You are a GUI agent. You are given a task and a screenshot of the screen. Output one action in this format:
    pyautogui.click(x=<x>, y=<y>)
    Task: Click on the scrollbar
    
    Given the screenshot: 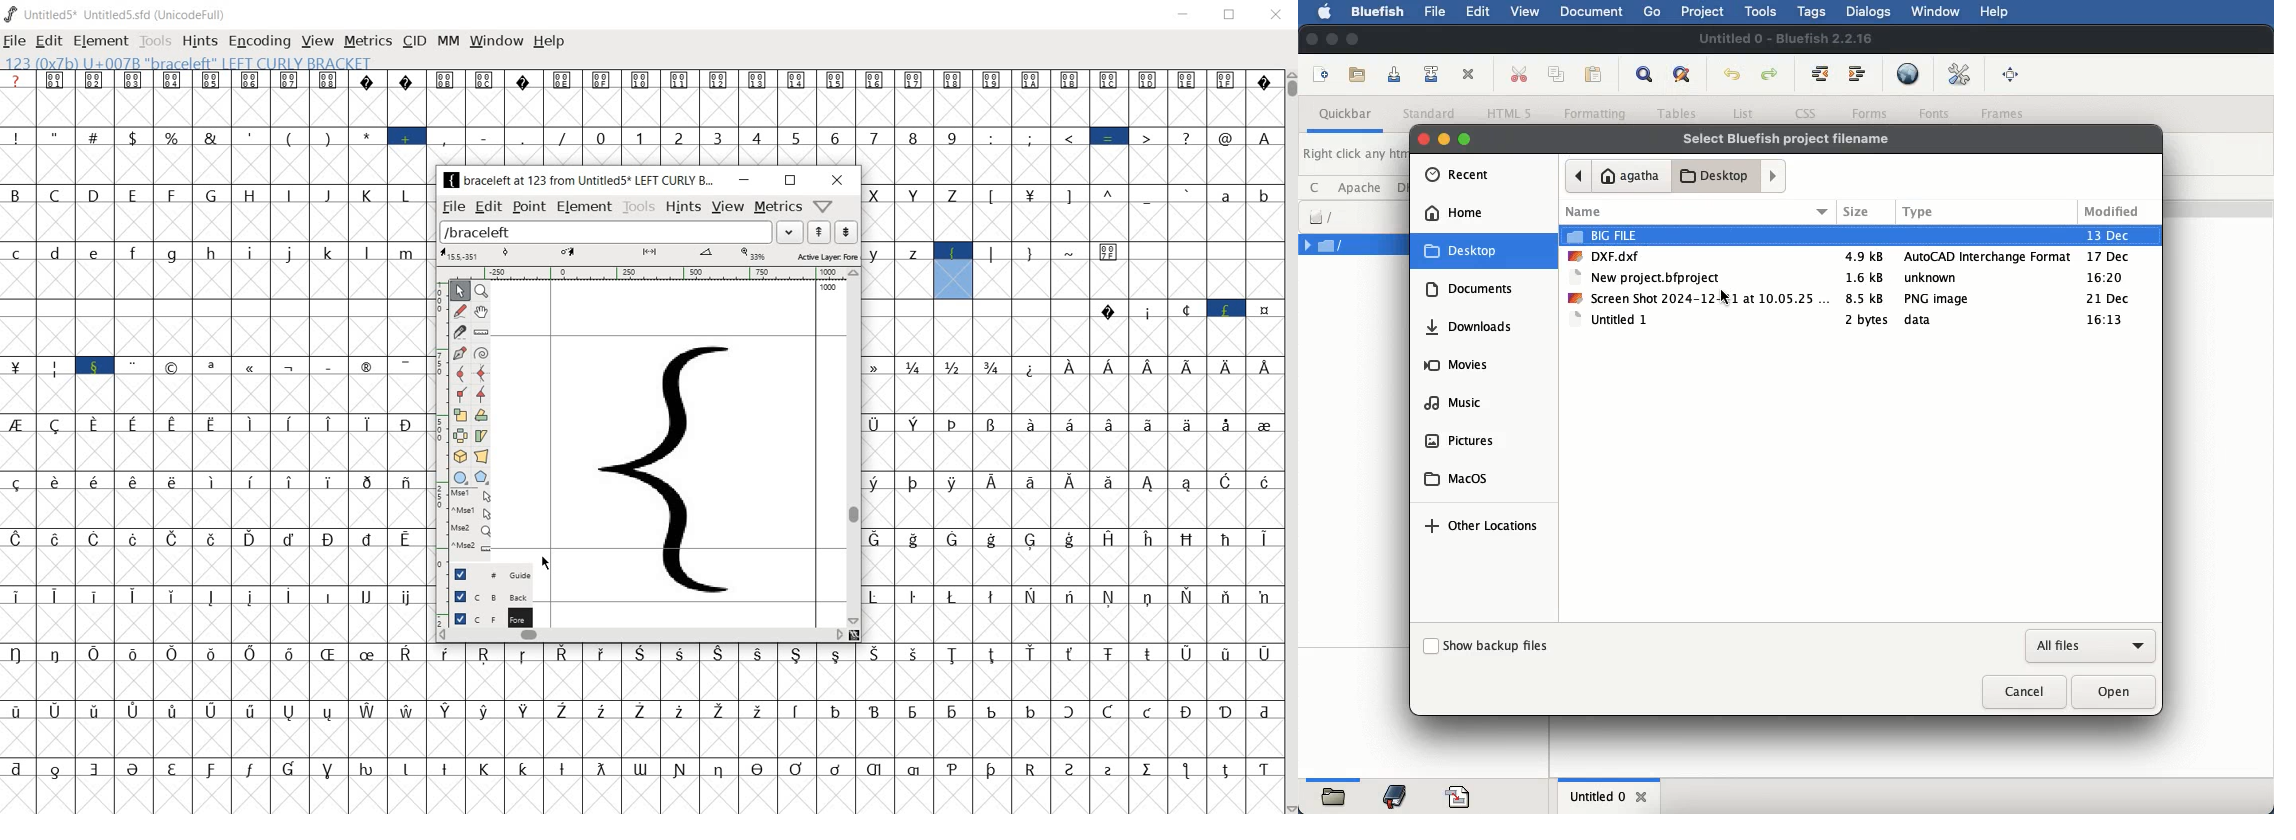 What is the action you would take?
    pyautogui.click(x=1290, y=441)
    